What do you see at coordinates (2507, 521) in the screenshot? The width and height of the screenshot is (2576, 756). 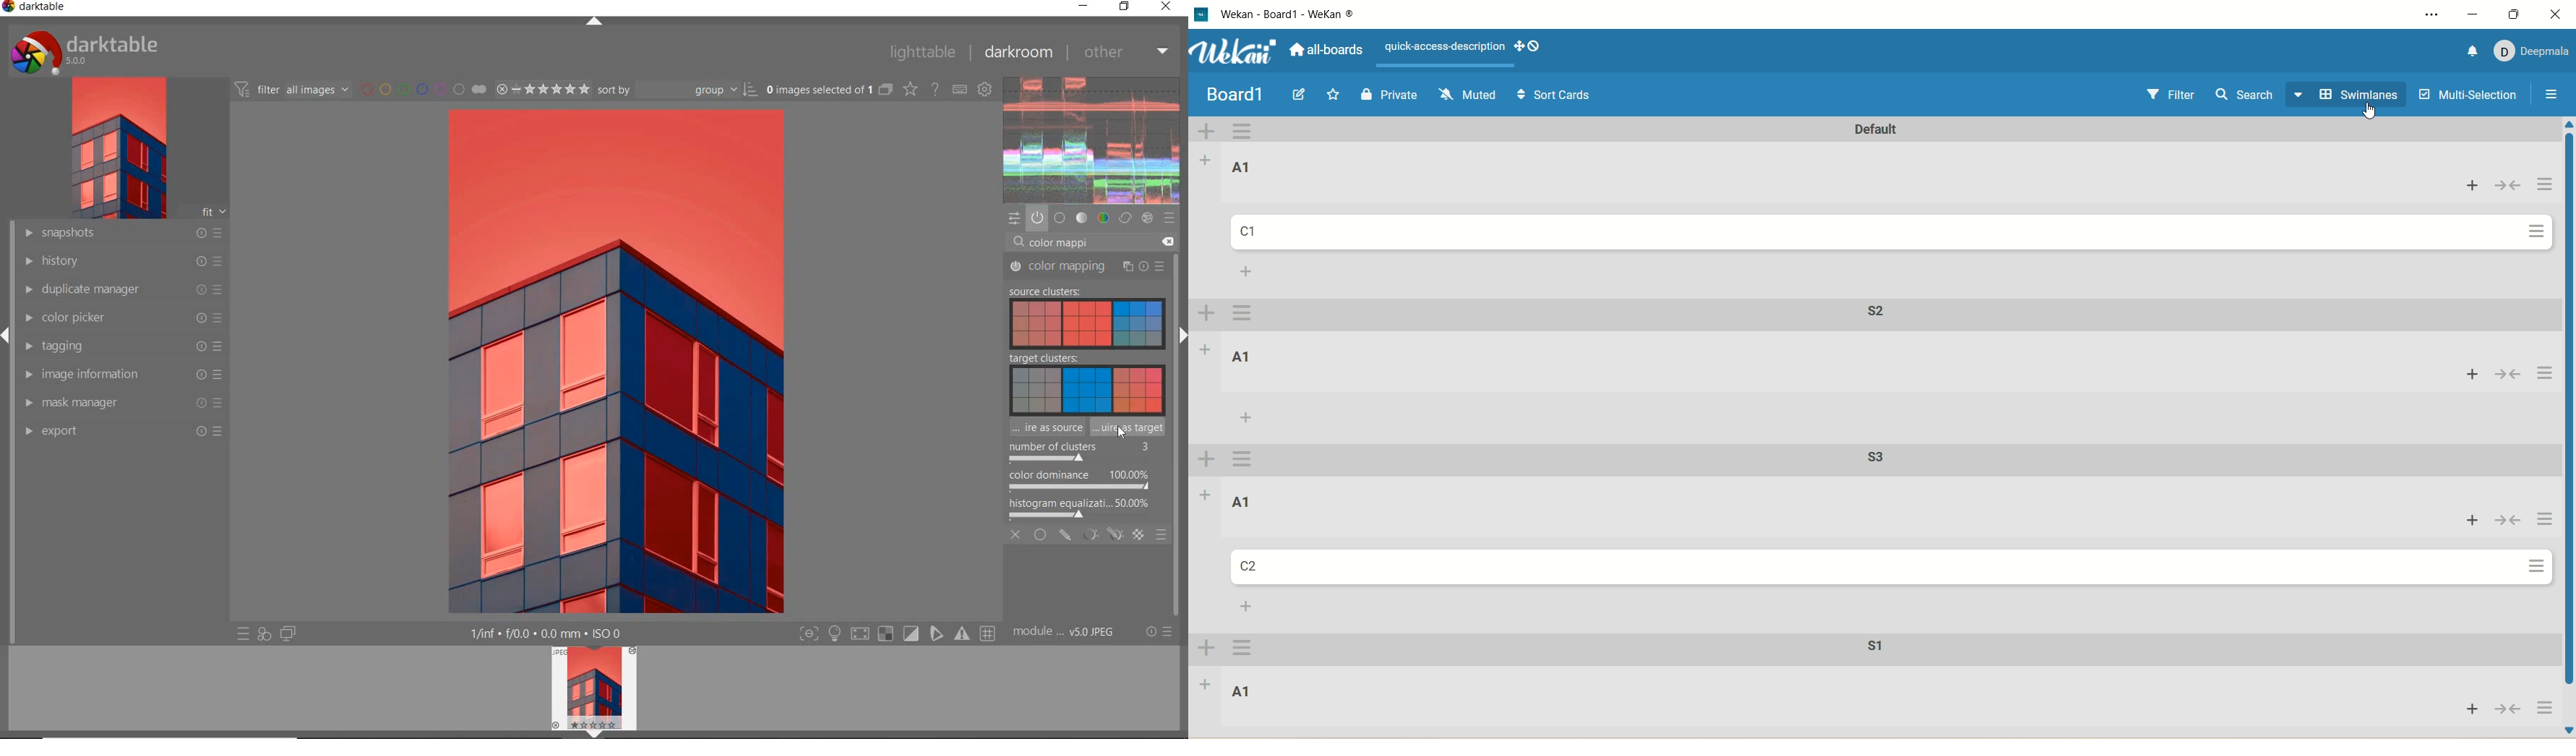 I see `collapse` at bounding box center [2507, 521].